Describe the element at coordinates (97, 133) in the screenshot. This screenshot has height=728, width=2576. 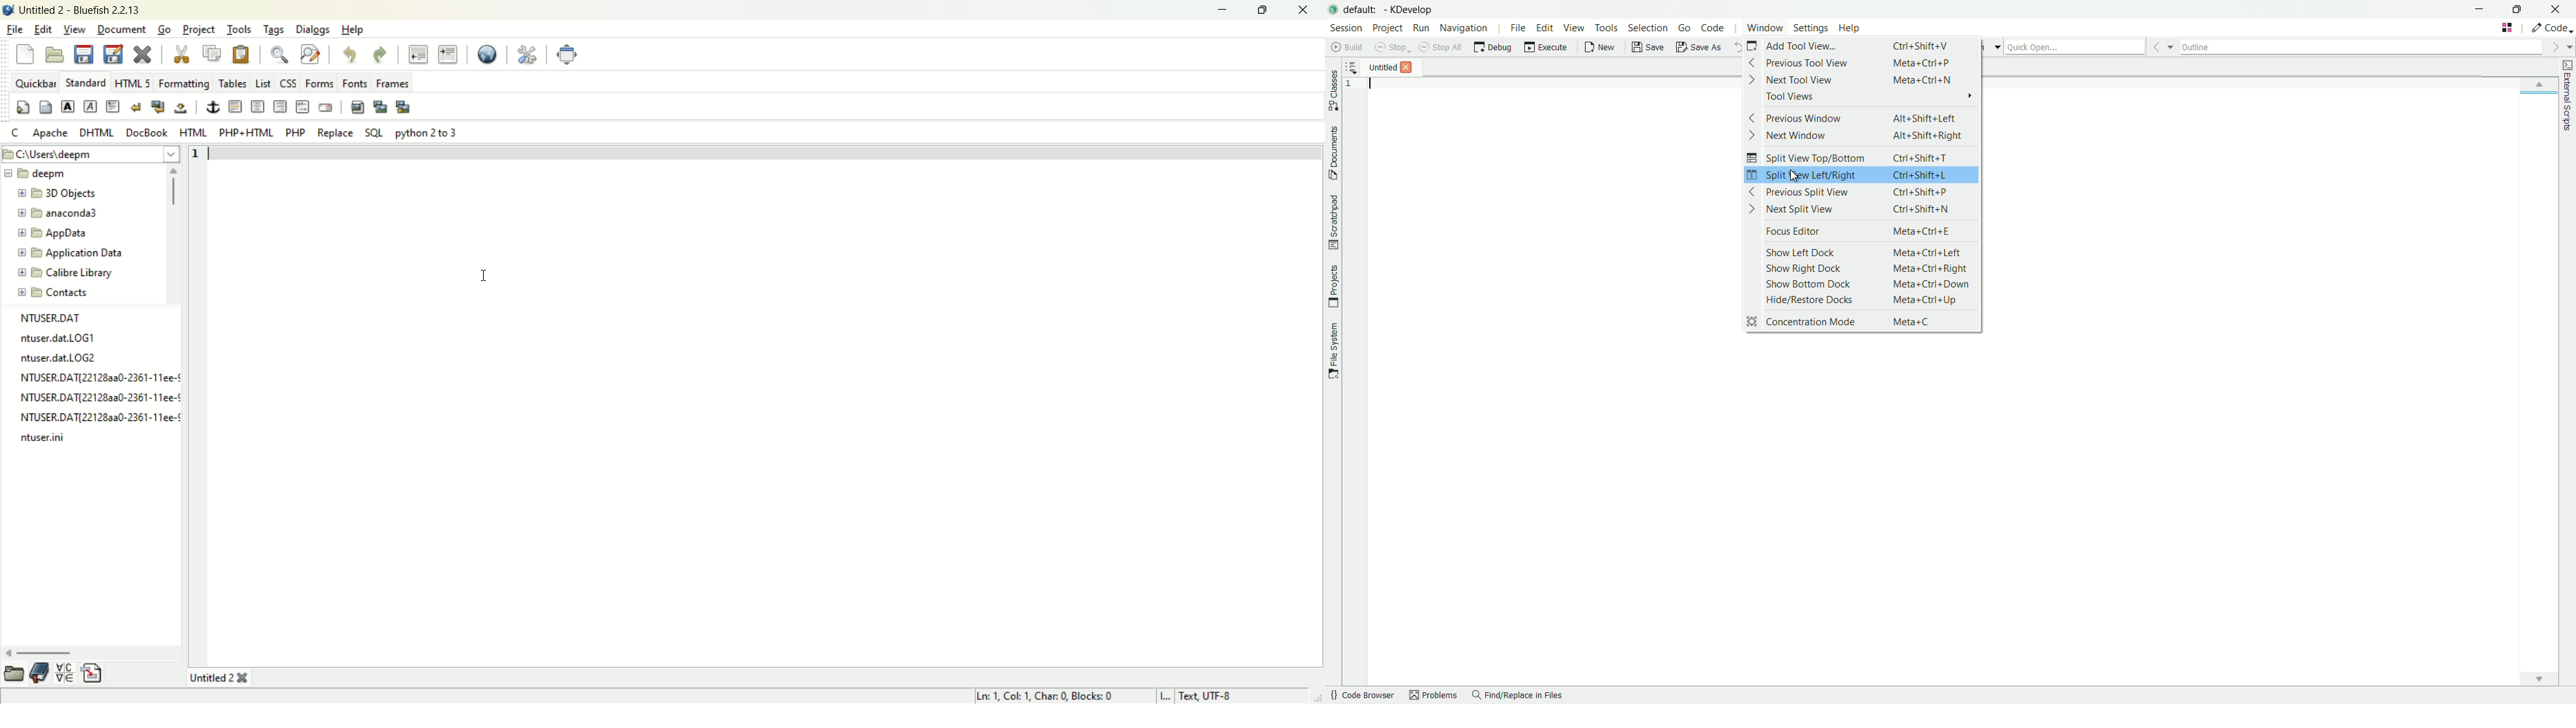
I see `DHTML` at that location.